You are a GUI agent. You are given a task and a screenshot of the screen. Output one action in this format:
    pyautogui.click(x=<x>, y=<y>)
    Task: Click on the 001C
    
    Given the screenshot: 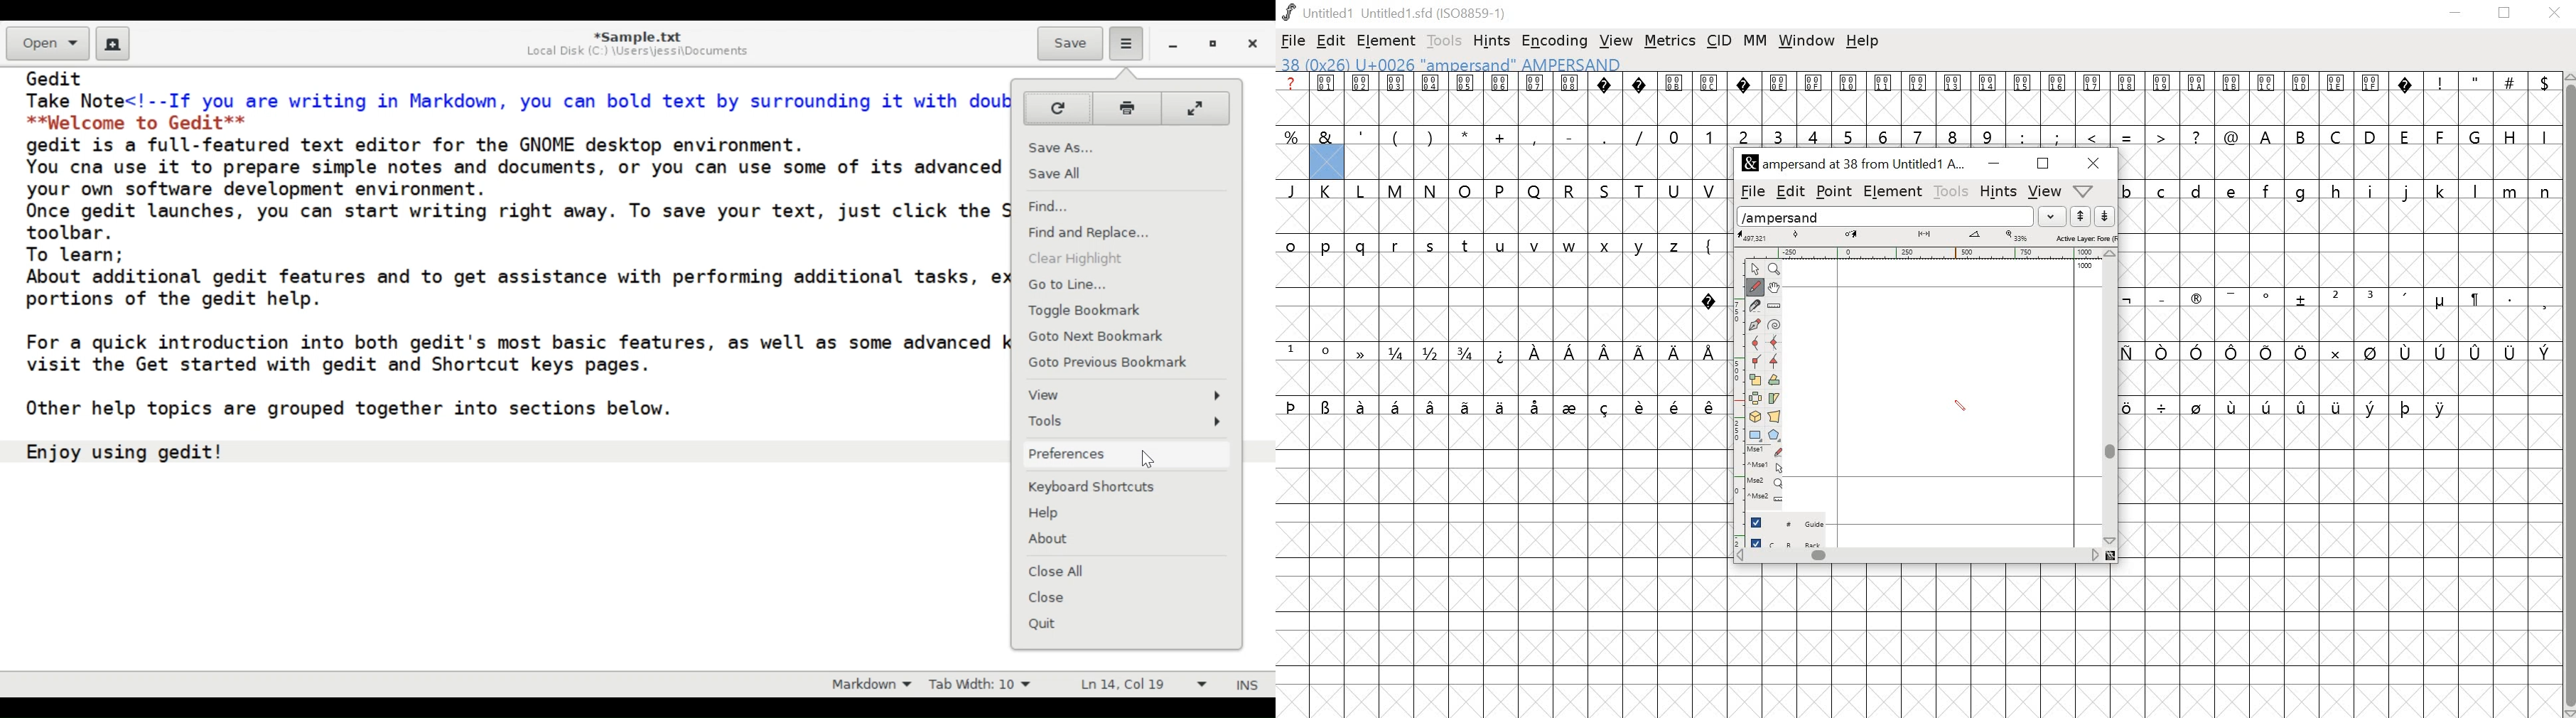 What is the action you would take?
    pyautogui.click(x=2267, y=100)
    